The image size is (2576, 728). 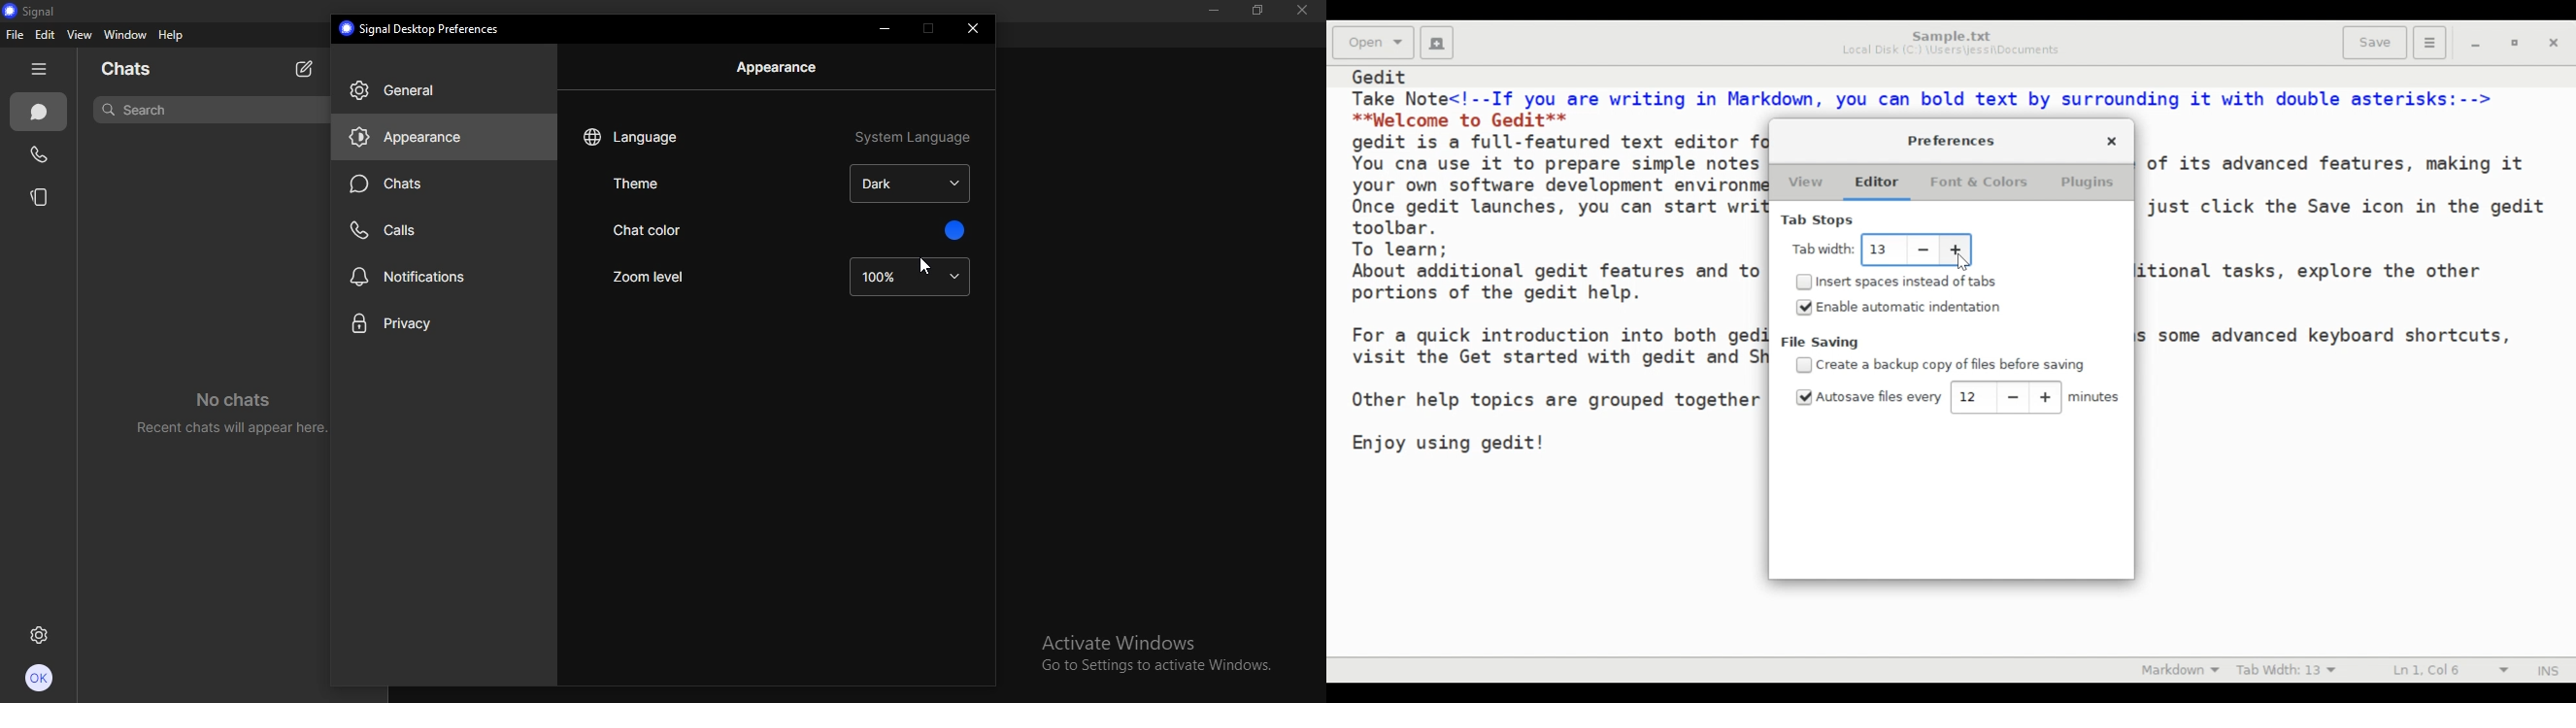 I want to click on Plugins, so click(x=2093, y=184).